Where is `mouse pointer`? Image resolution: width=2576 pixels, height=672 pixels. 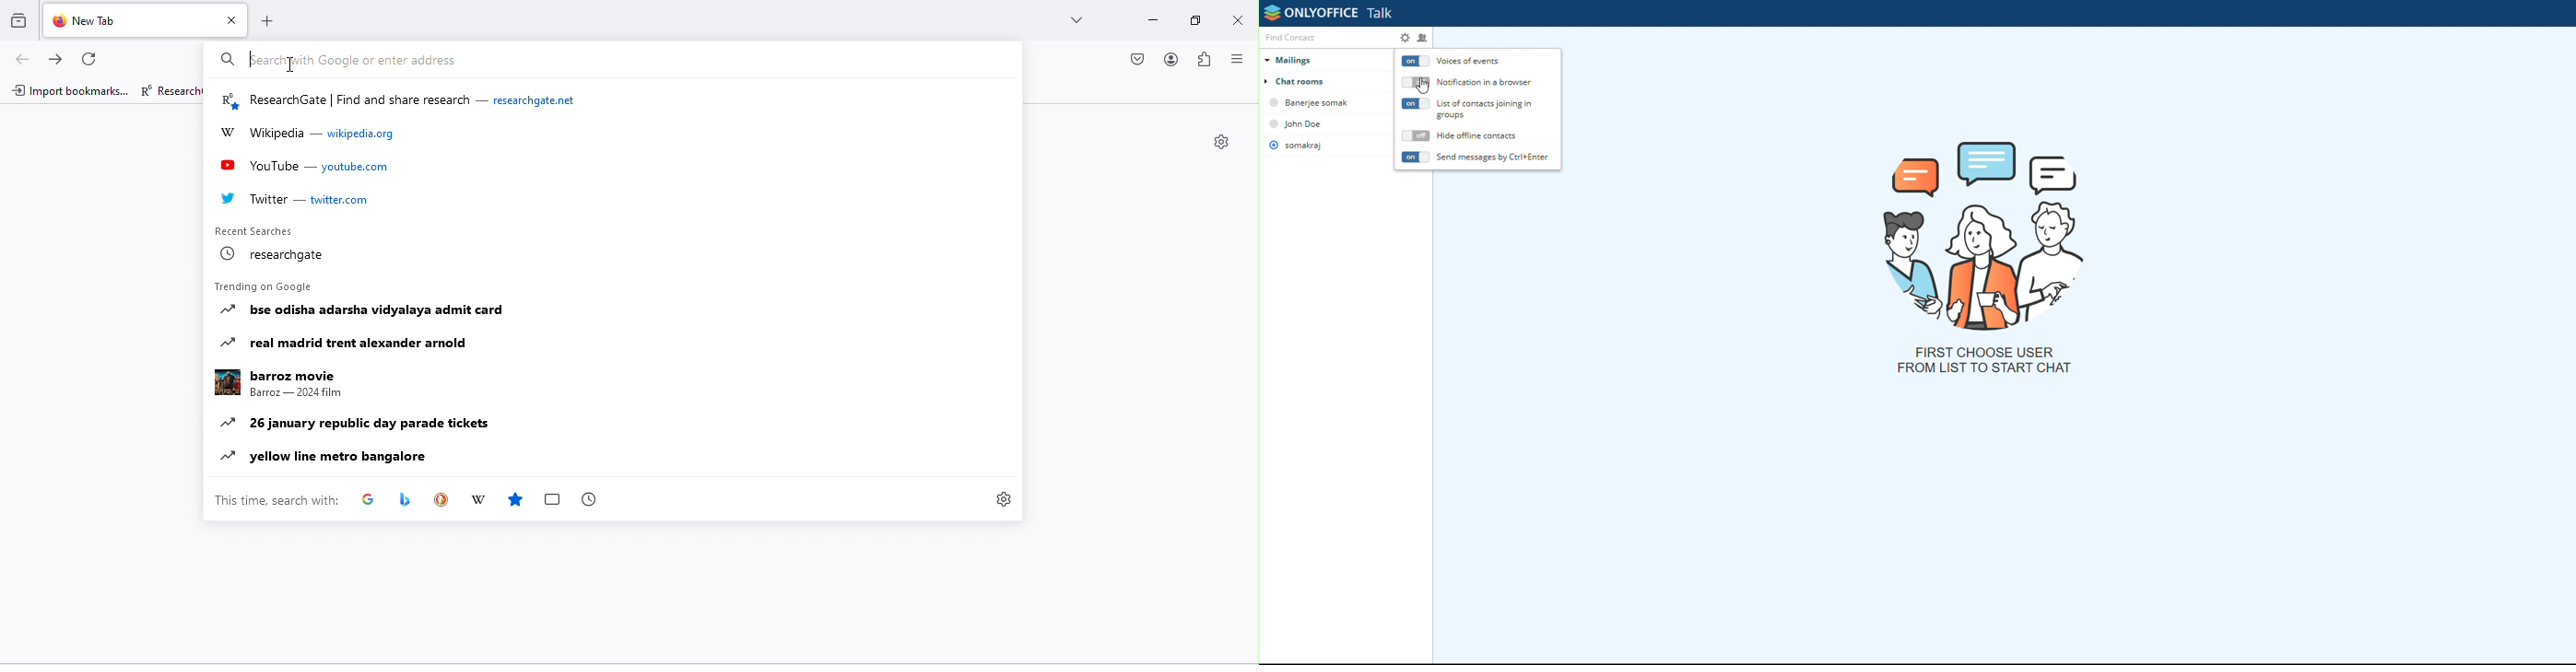
mouse pointer is located at coordinates (1426, 89).